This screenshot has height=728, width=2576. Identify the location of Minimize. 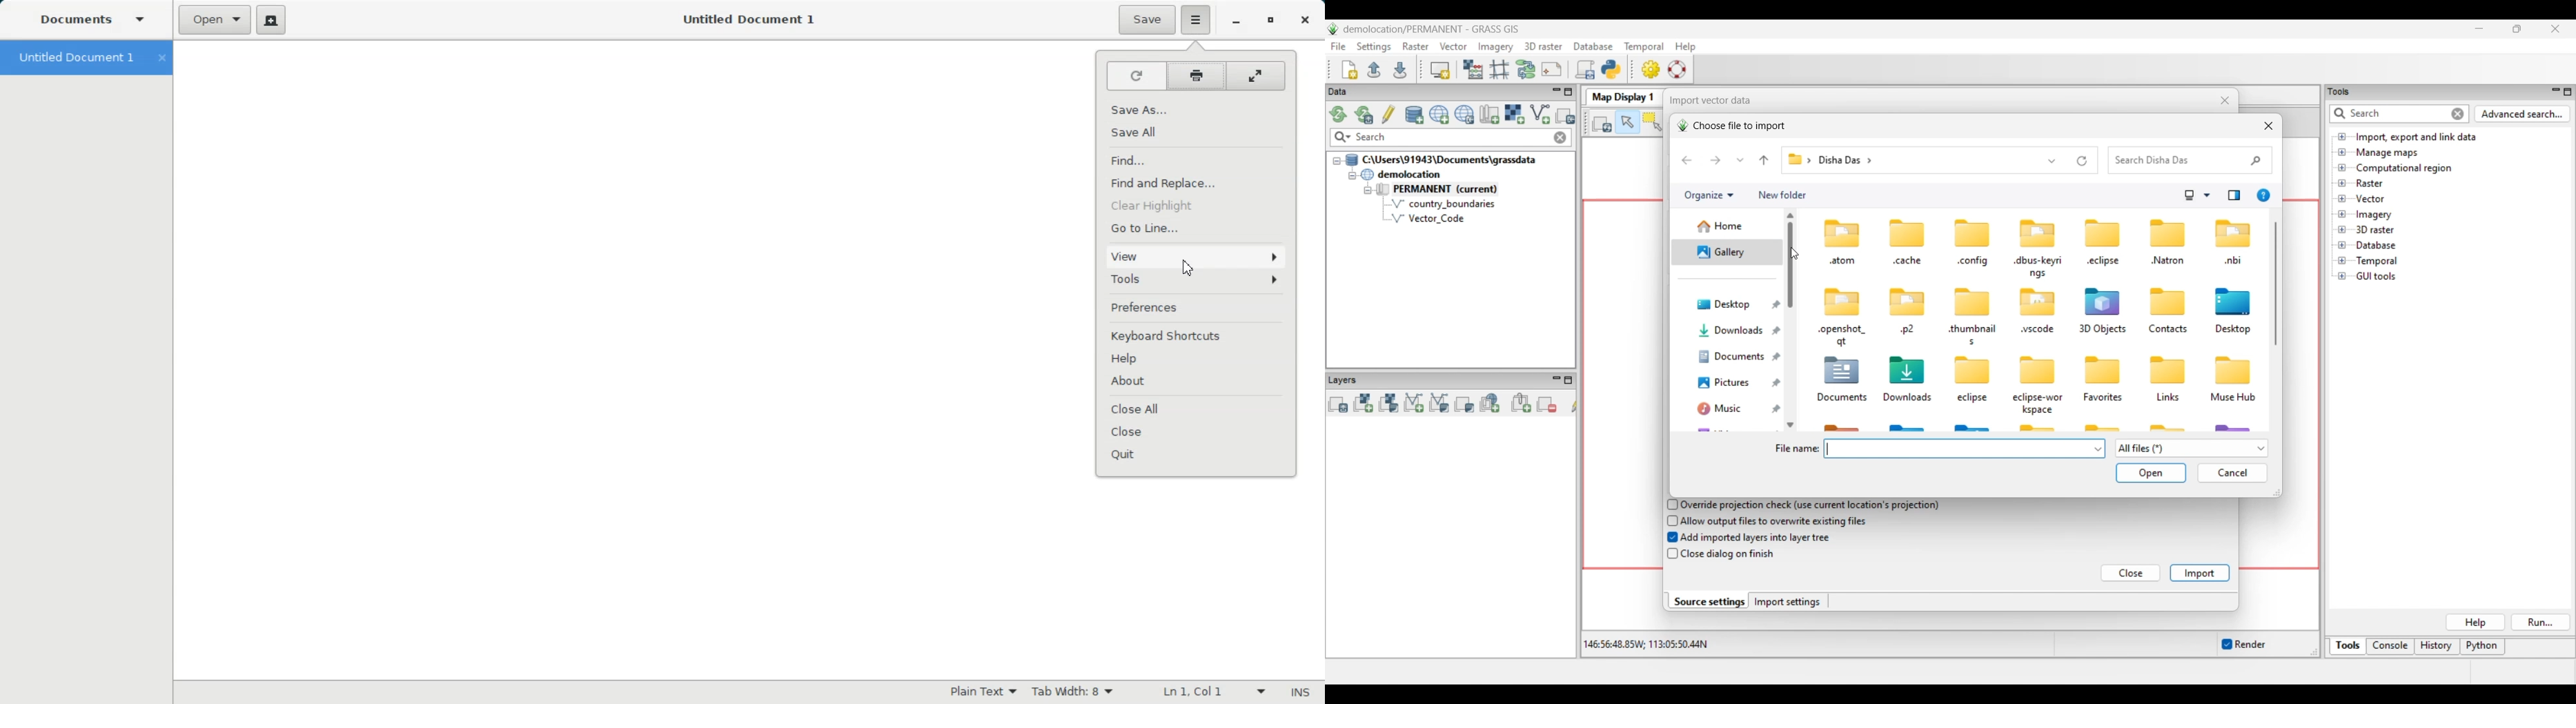
(1237, 21).